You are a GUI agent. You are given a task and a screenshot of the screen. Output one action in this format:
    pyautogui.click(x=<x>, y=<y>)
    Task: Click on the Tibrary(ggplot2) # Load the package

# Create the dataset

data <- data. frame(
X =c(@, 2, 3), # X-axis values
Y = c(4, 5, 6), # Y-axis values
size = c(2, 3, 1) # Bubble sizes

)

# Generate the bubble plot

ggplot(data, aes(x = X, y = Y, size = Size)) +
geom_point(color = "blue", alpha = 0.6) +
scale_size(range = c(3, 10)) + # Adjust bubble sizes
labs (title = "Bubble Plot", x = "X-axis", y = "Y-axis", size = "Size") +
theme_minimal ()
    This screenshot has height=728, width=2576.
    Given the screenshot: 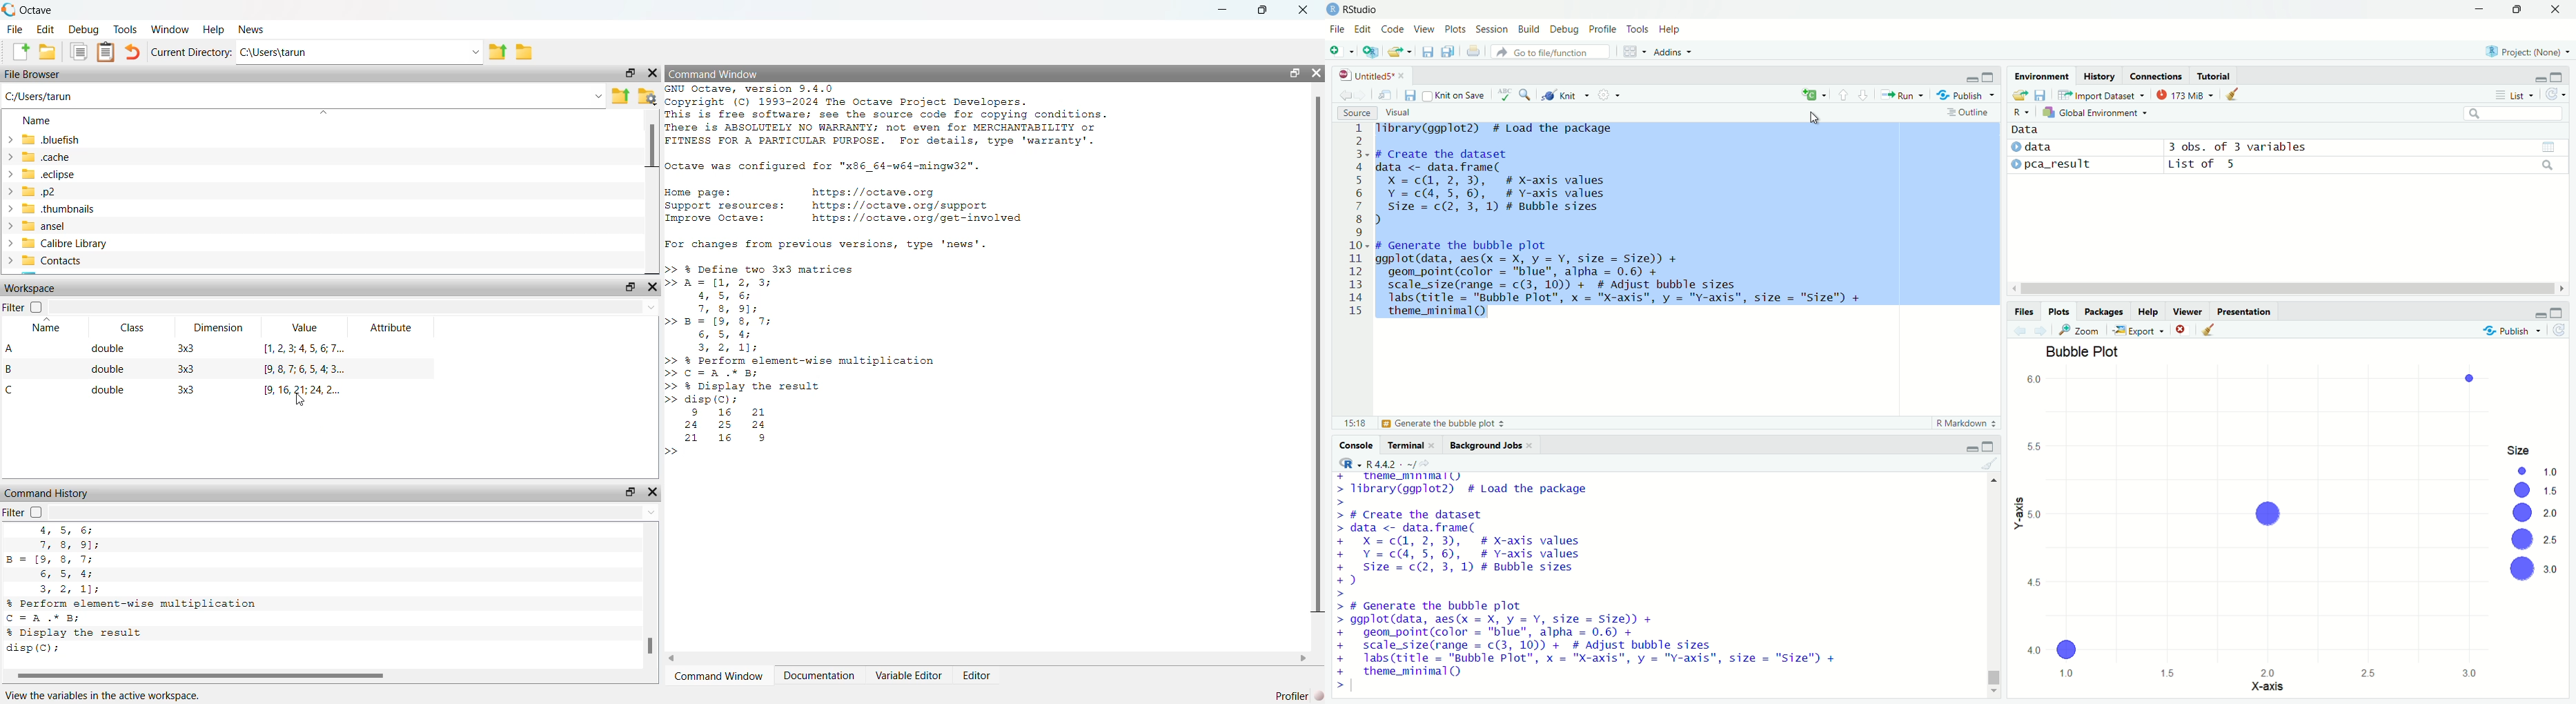 What is the action you would take?
    pyautogui.click(x=1589, y=582)
    